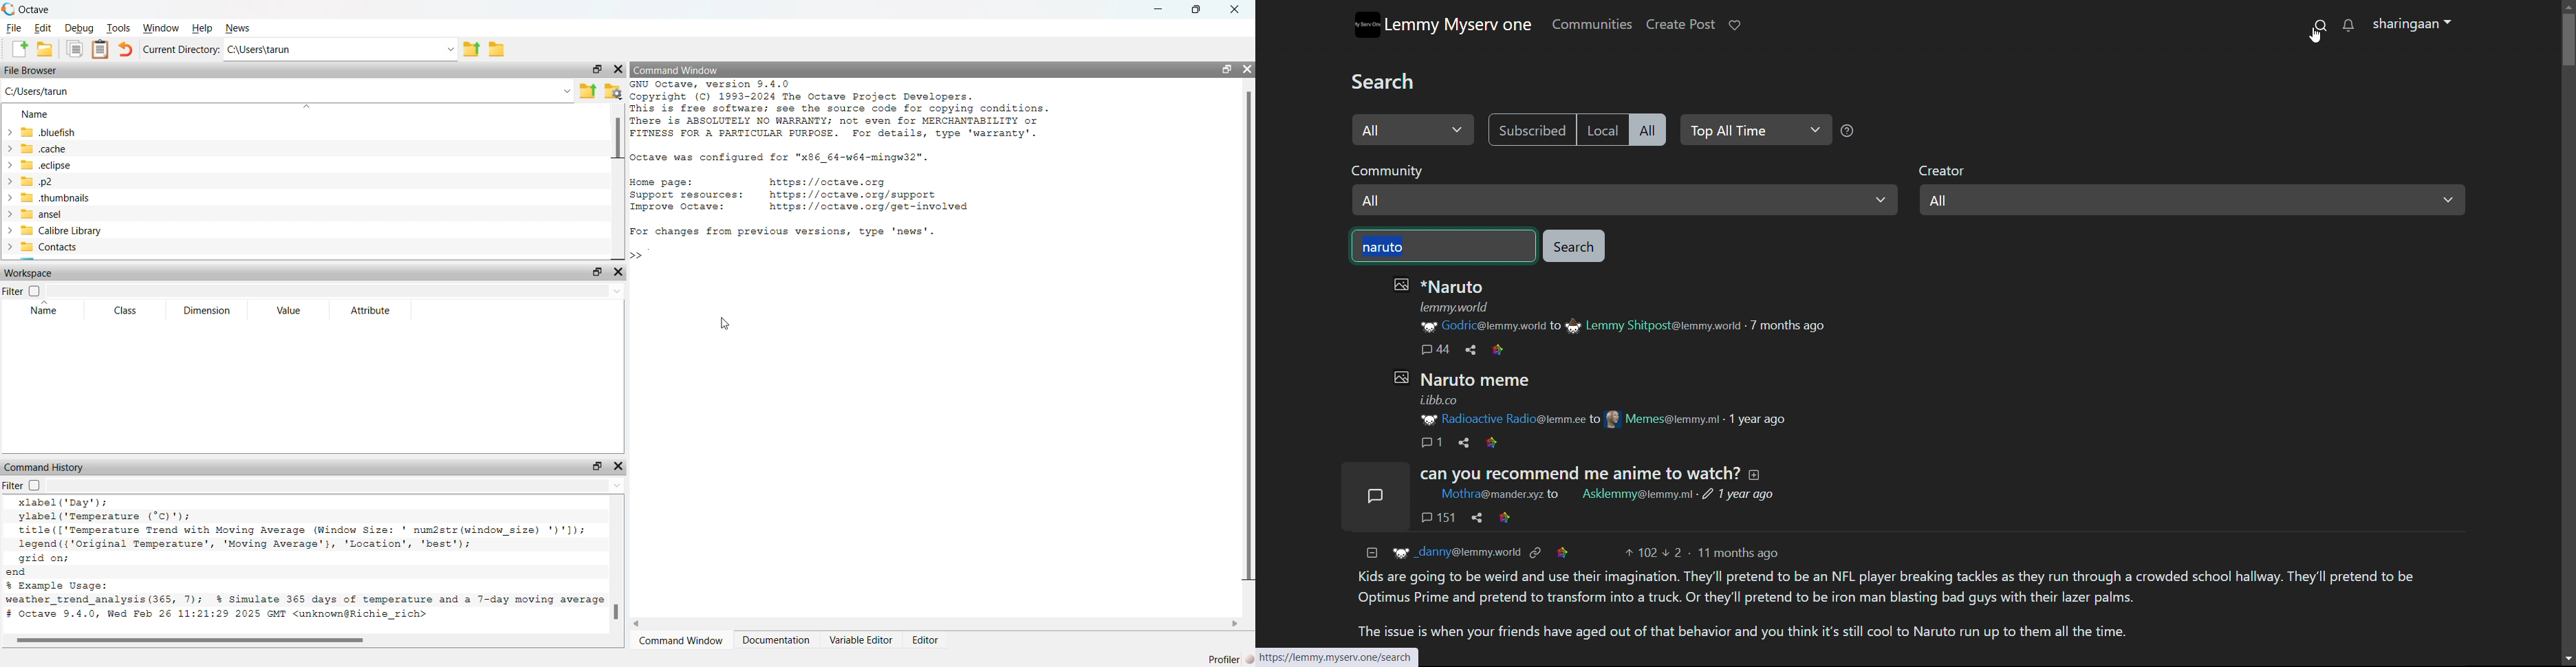 This screenshot has height=672, width=2576. Describe the element at coordinates (1222, 69) in the screenshot. I see `maximise` at that location.